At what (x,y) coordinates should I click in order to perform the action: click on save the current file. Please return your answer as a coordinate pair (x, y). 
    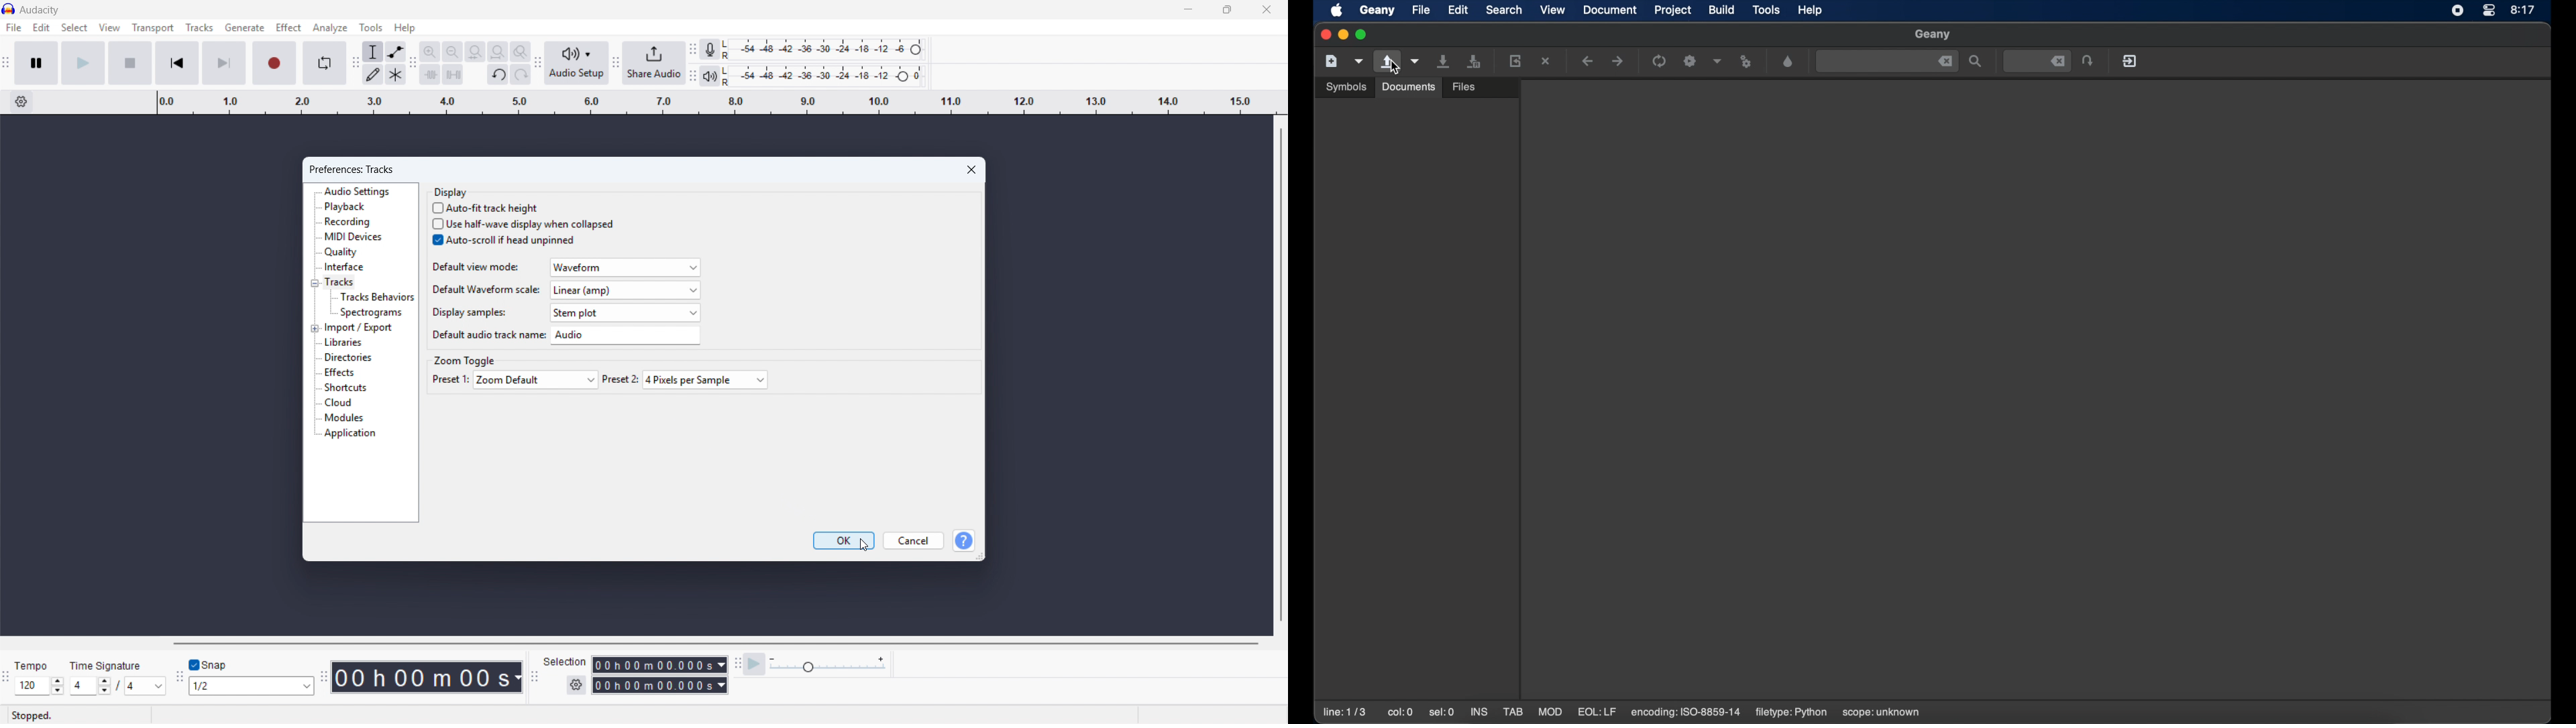
    Looking at the image, I should click on (1444, 61).